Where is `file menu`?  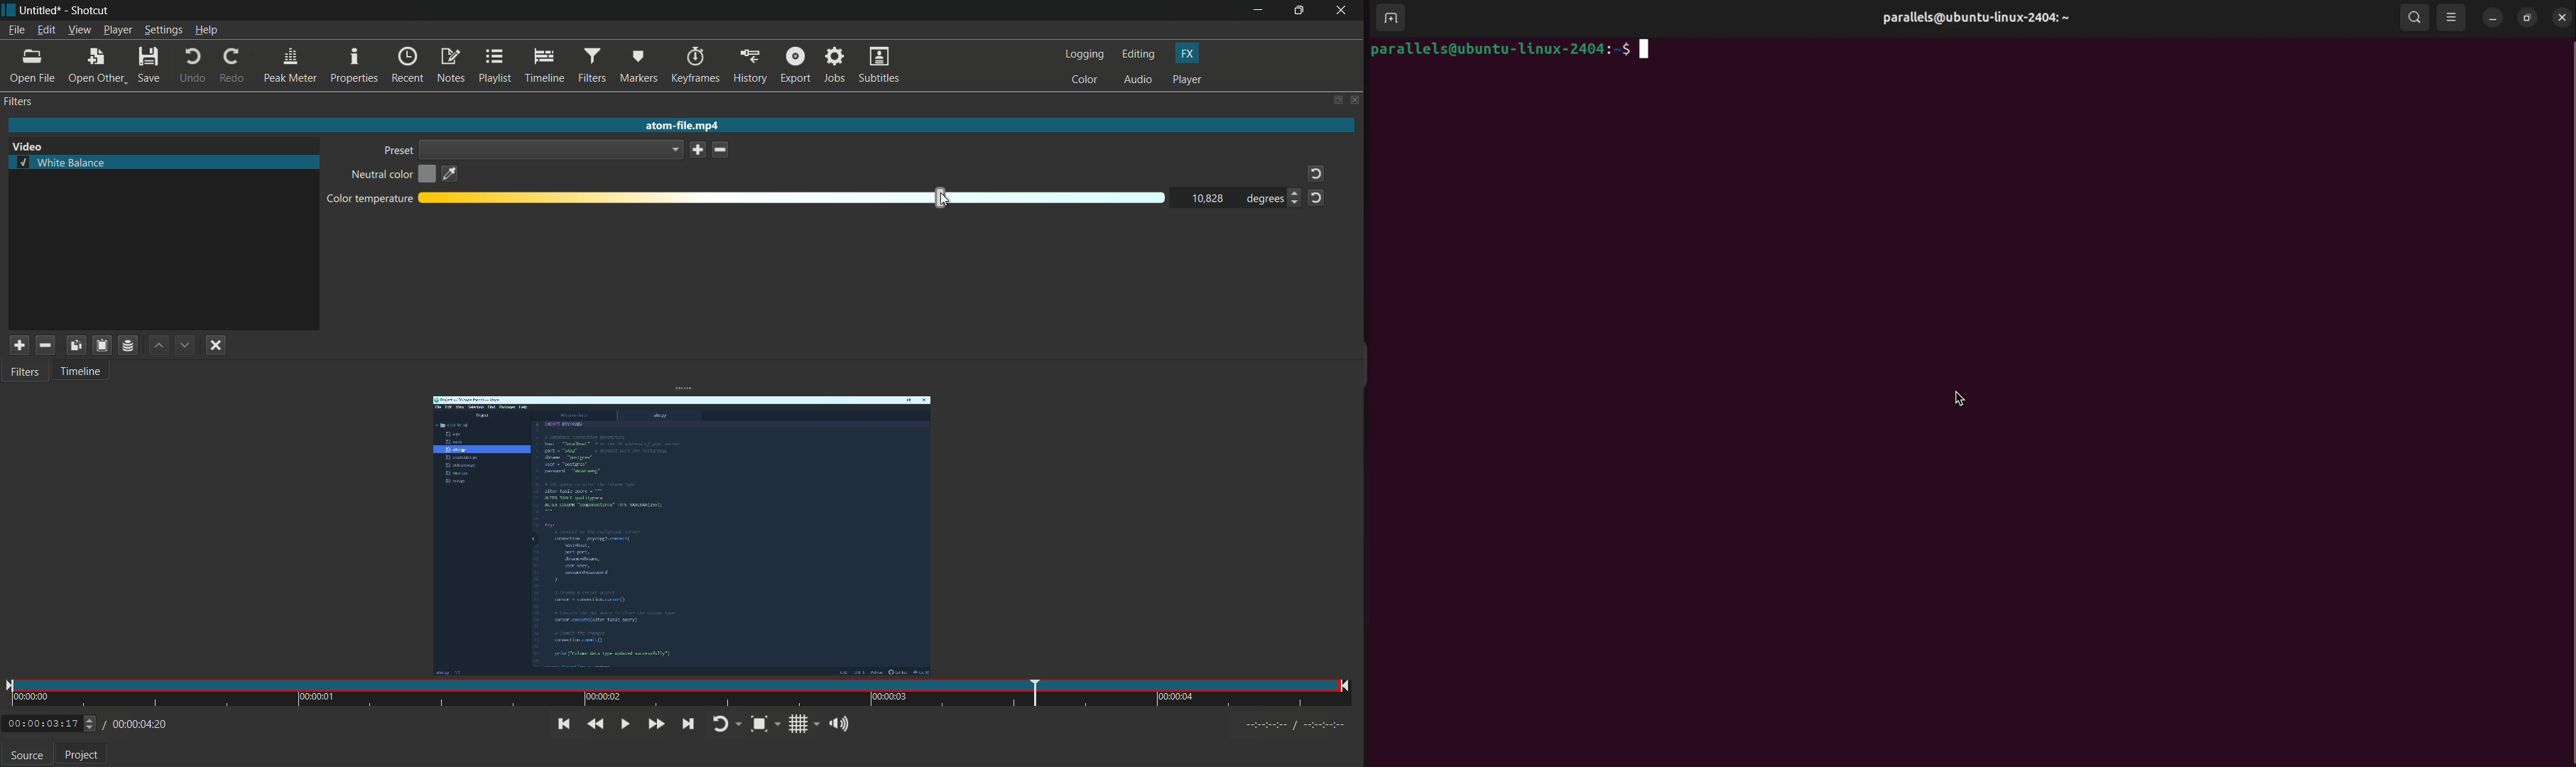 file menu is located at coordinates (16, 29).